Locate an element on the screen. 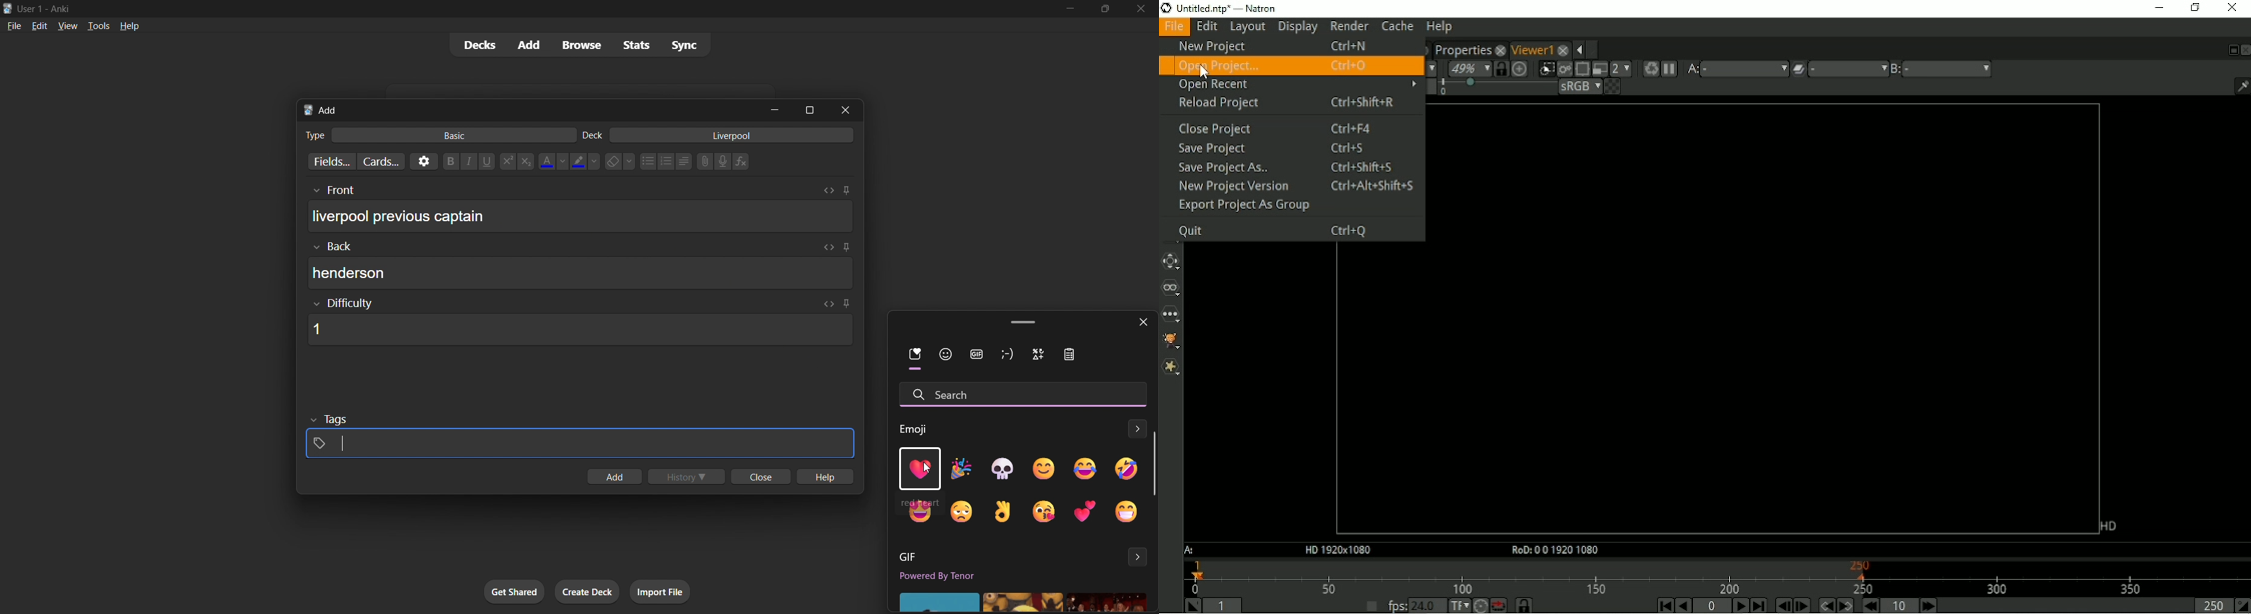  face filter is located at coordinates (943, 356).